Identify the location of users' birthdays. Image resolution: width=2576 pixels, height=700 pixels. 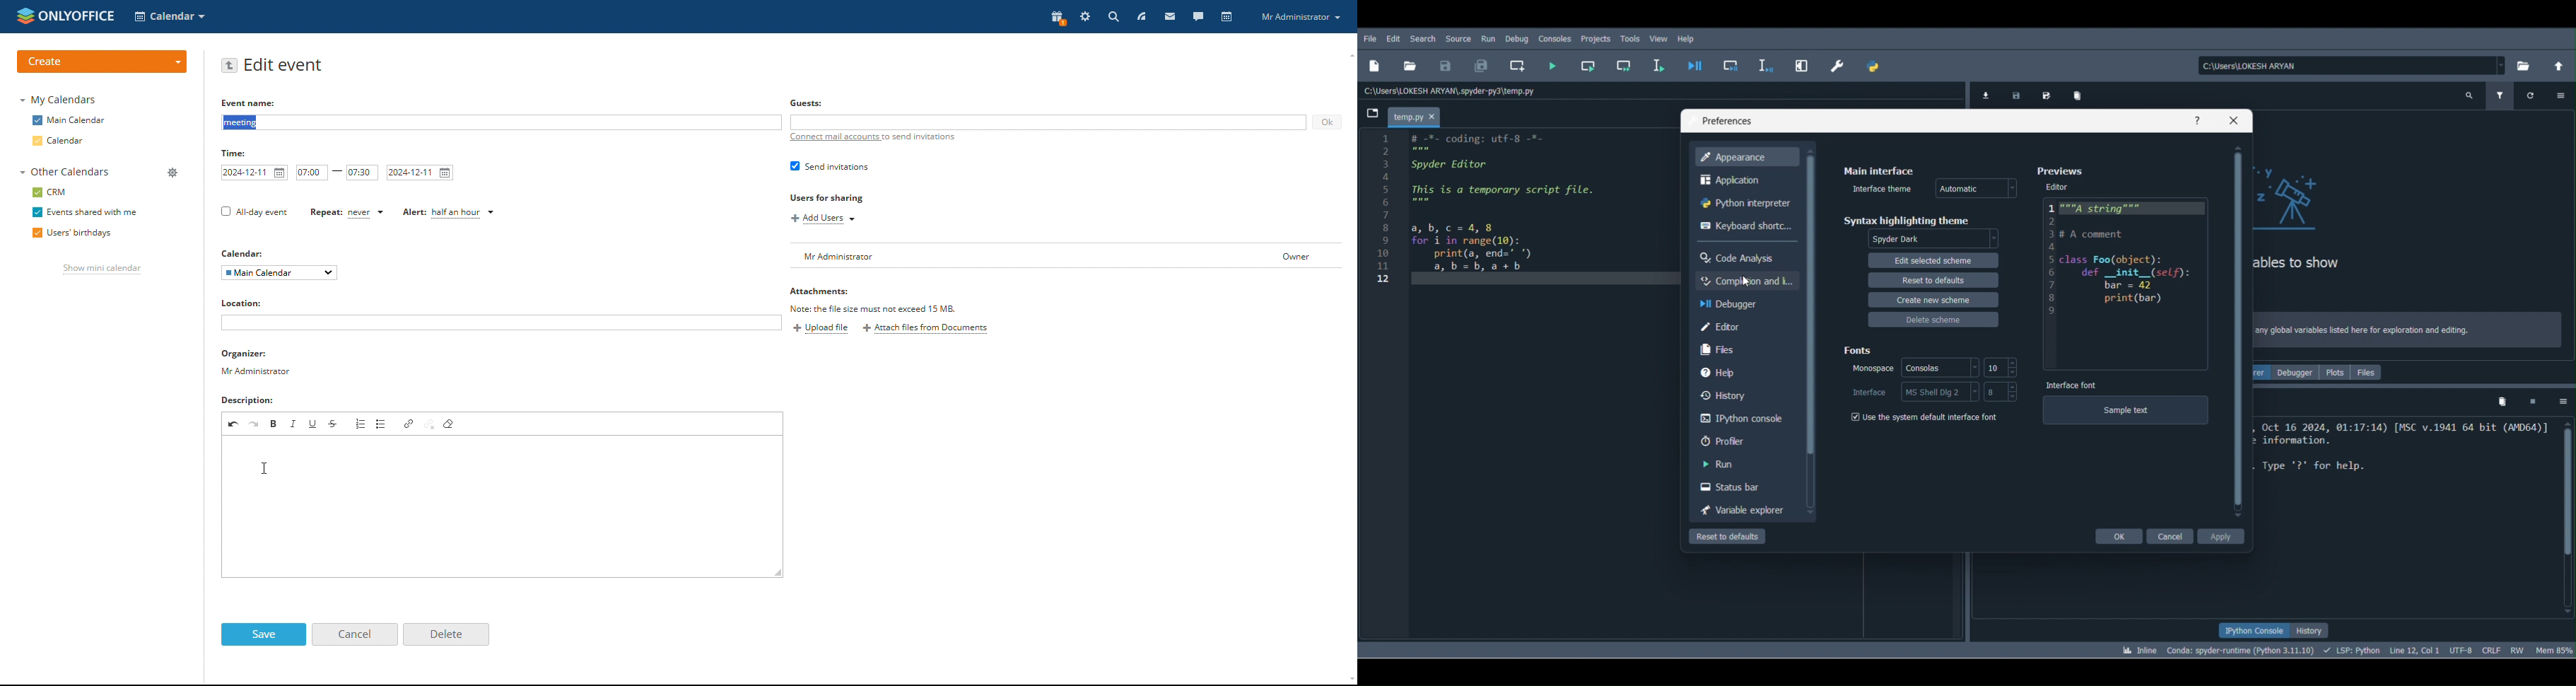
(71, 234).